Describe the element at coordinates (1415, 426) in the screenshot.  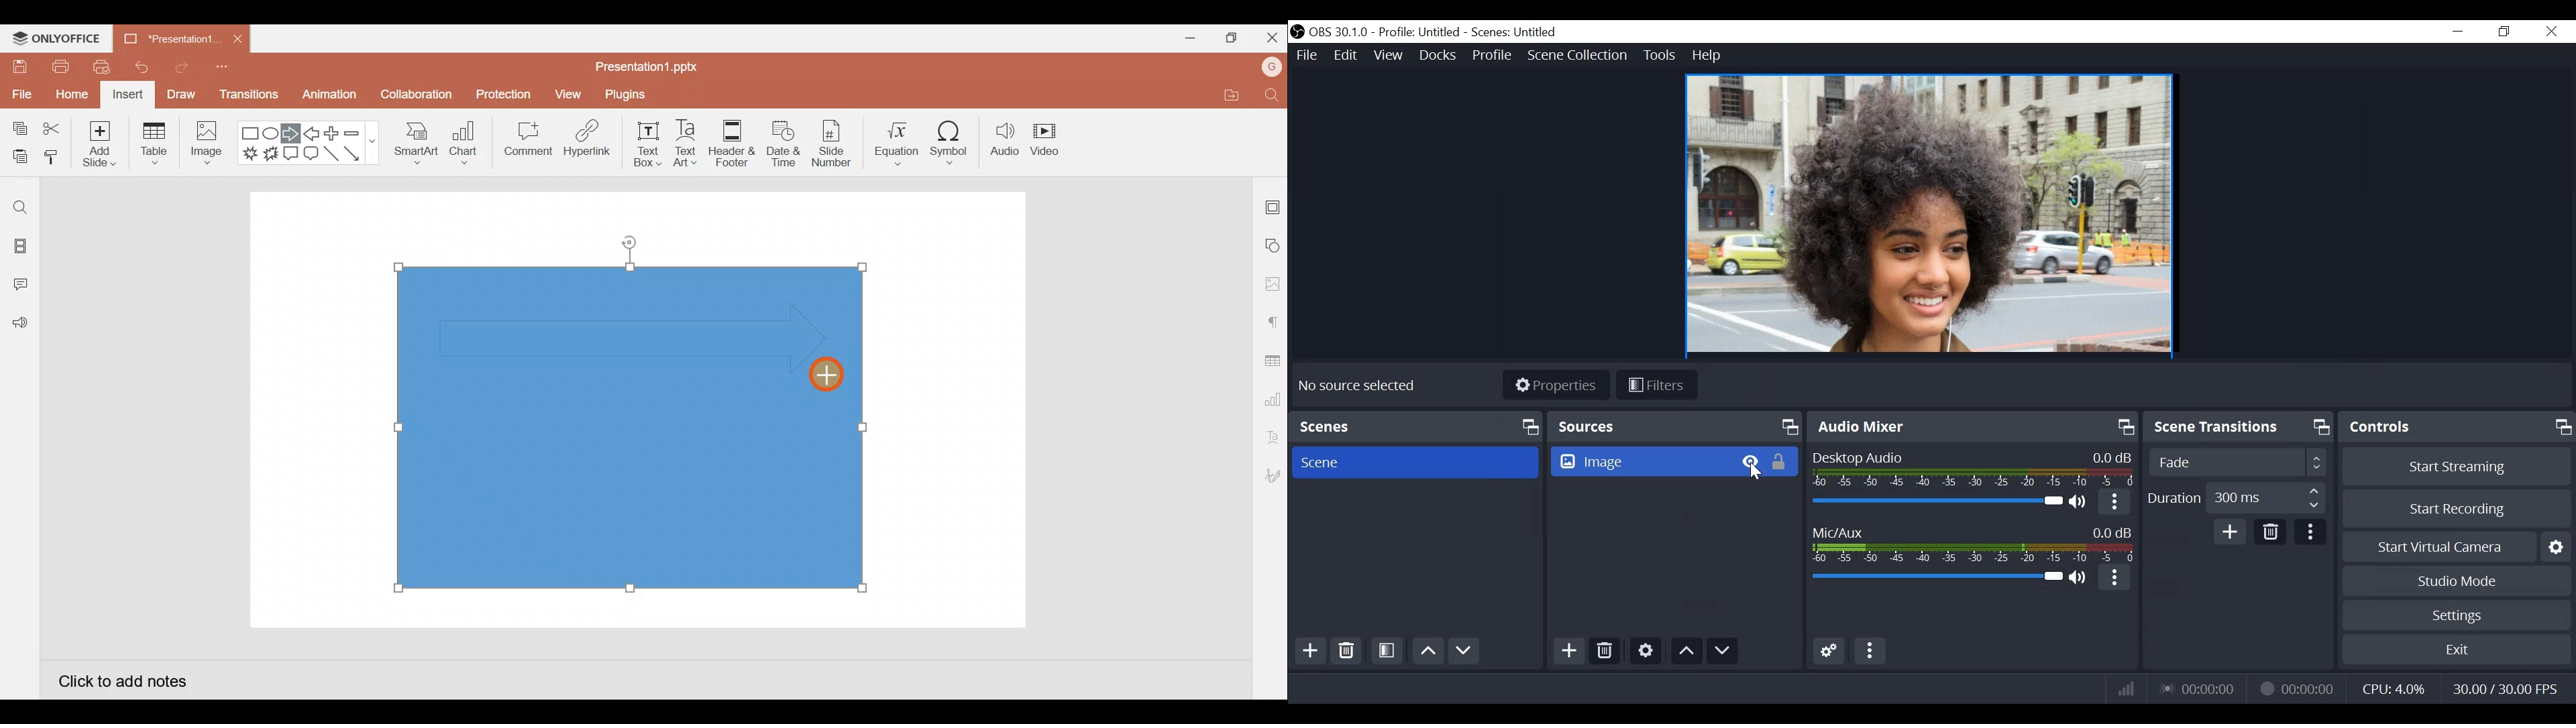
I see `Scenes` at that location.